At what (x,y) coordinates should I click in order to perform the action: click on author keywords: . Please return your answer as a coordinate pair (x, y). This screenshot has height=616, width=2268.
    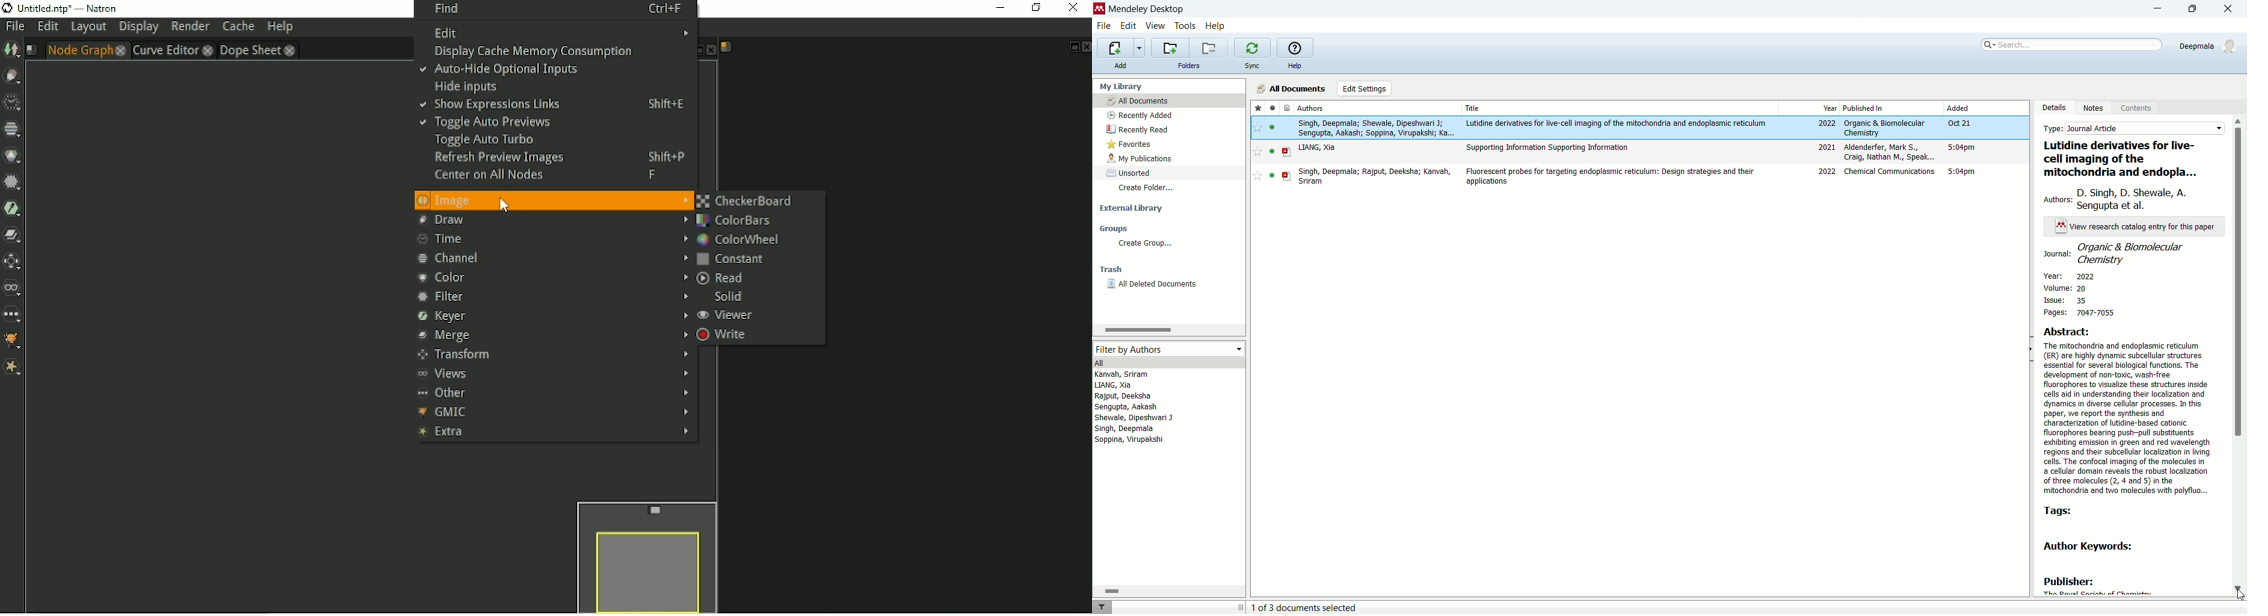
    Looking at the image, I should click on (2088, 547).